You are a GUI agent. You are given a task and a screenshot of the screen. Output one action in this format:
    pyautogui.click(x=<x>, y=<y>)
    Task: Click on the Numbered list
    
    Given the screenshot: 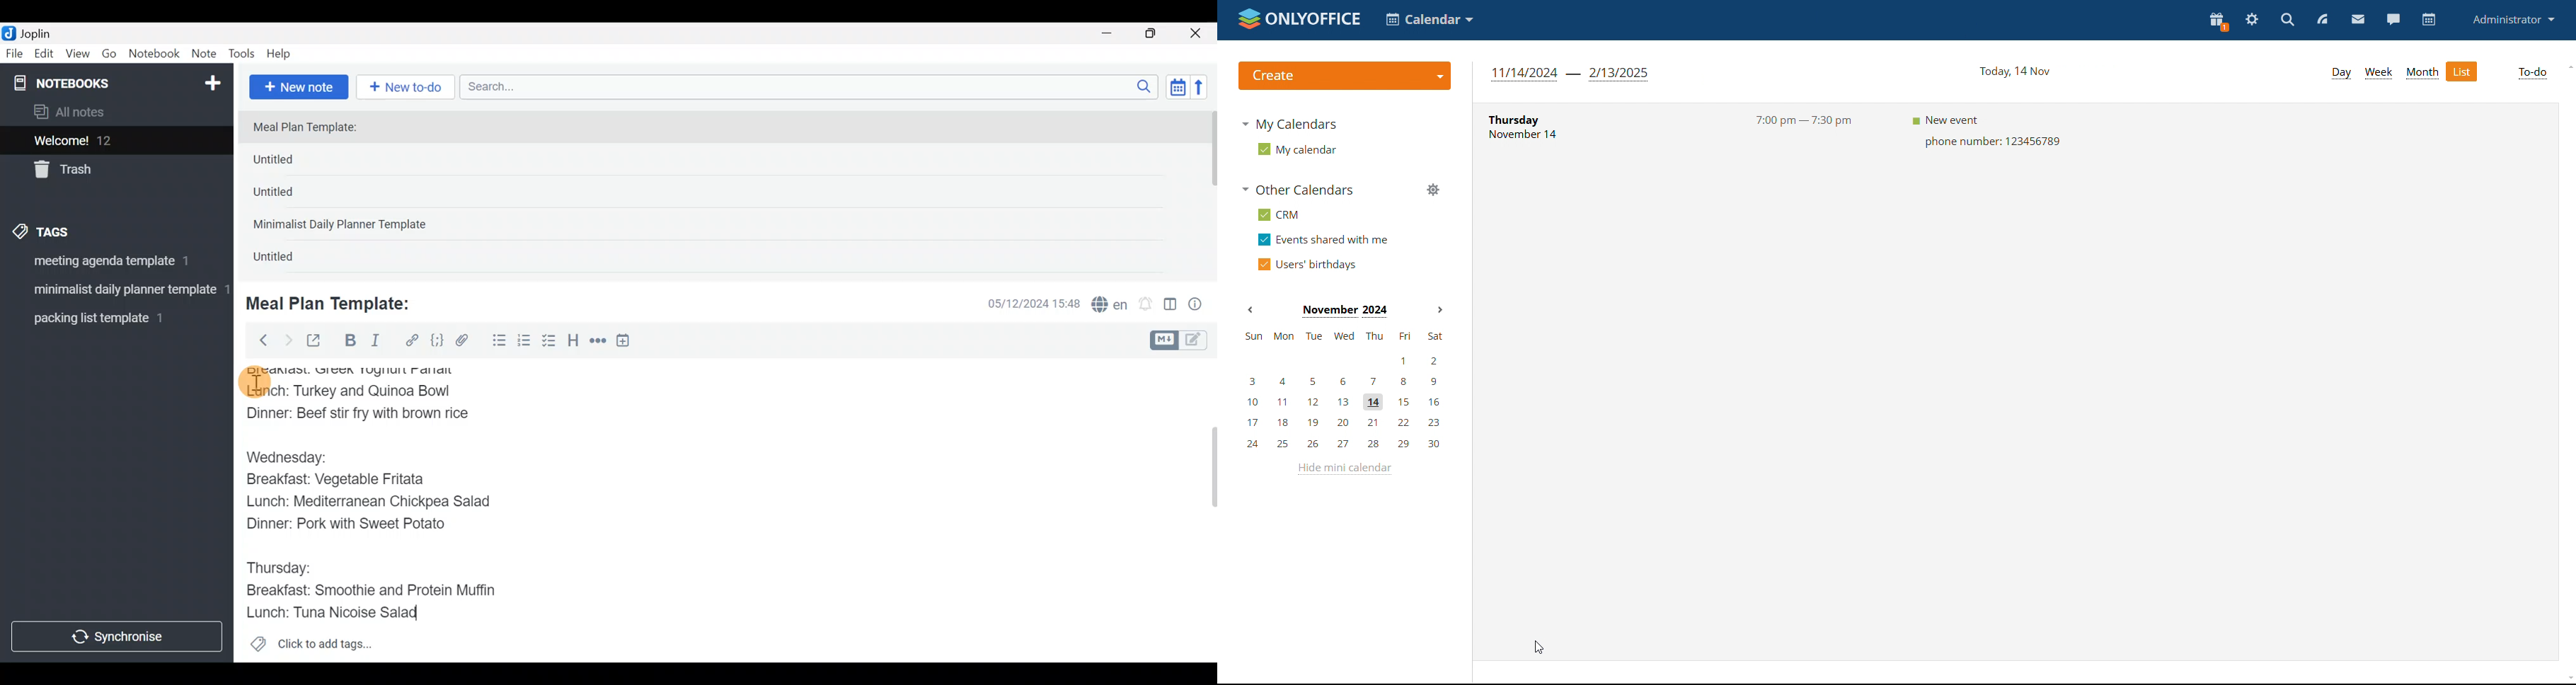 What is the action you would take?
    pyautogui.click(x=525, y=343)
    